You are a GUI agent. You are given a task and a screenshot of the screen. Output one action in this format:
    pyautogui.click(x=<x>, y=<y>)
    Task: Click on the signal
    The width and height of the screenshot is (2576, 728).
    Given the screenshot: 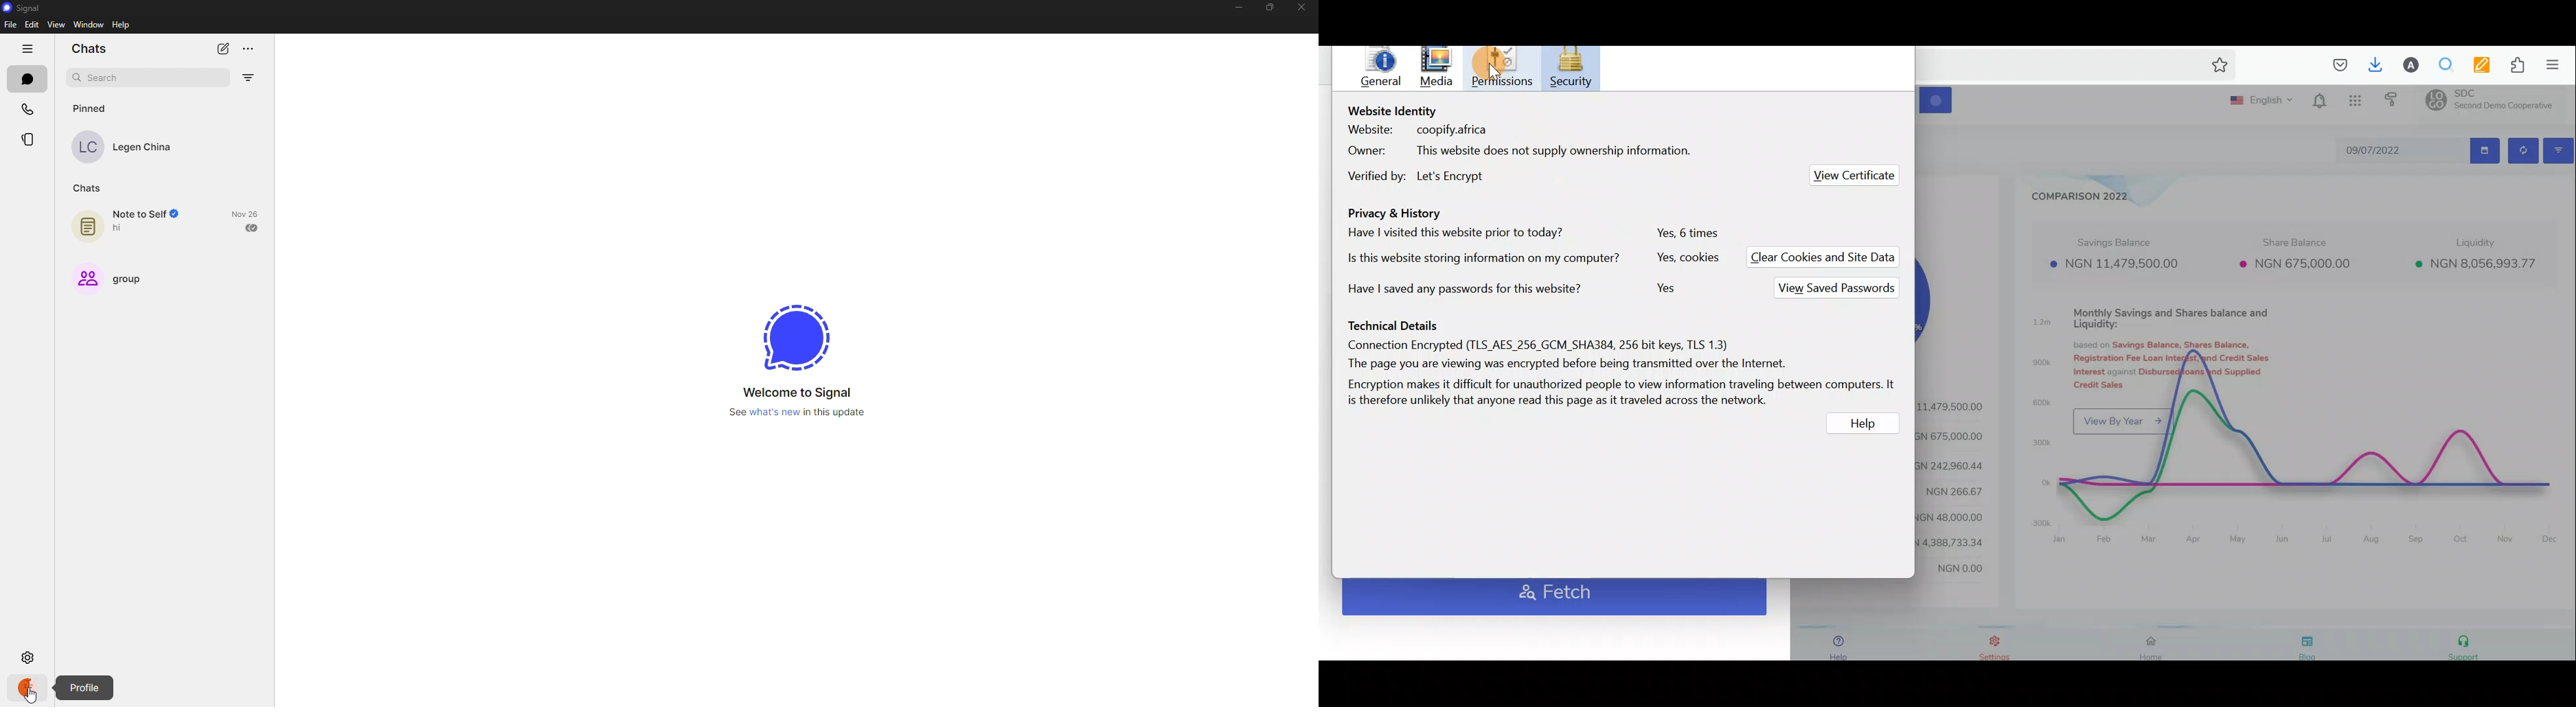 What is the action you would take?
    pyautogui.click(x=25, y=7)
    